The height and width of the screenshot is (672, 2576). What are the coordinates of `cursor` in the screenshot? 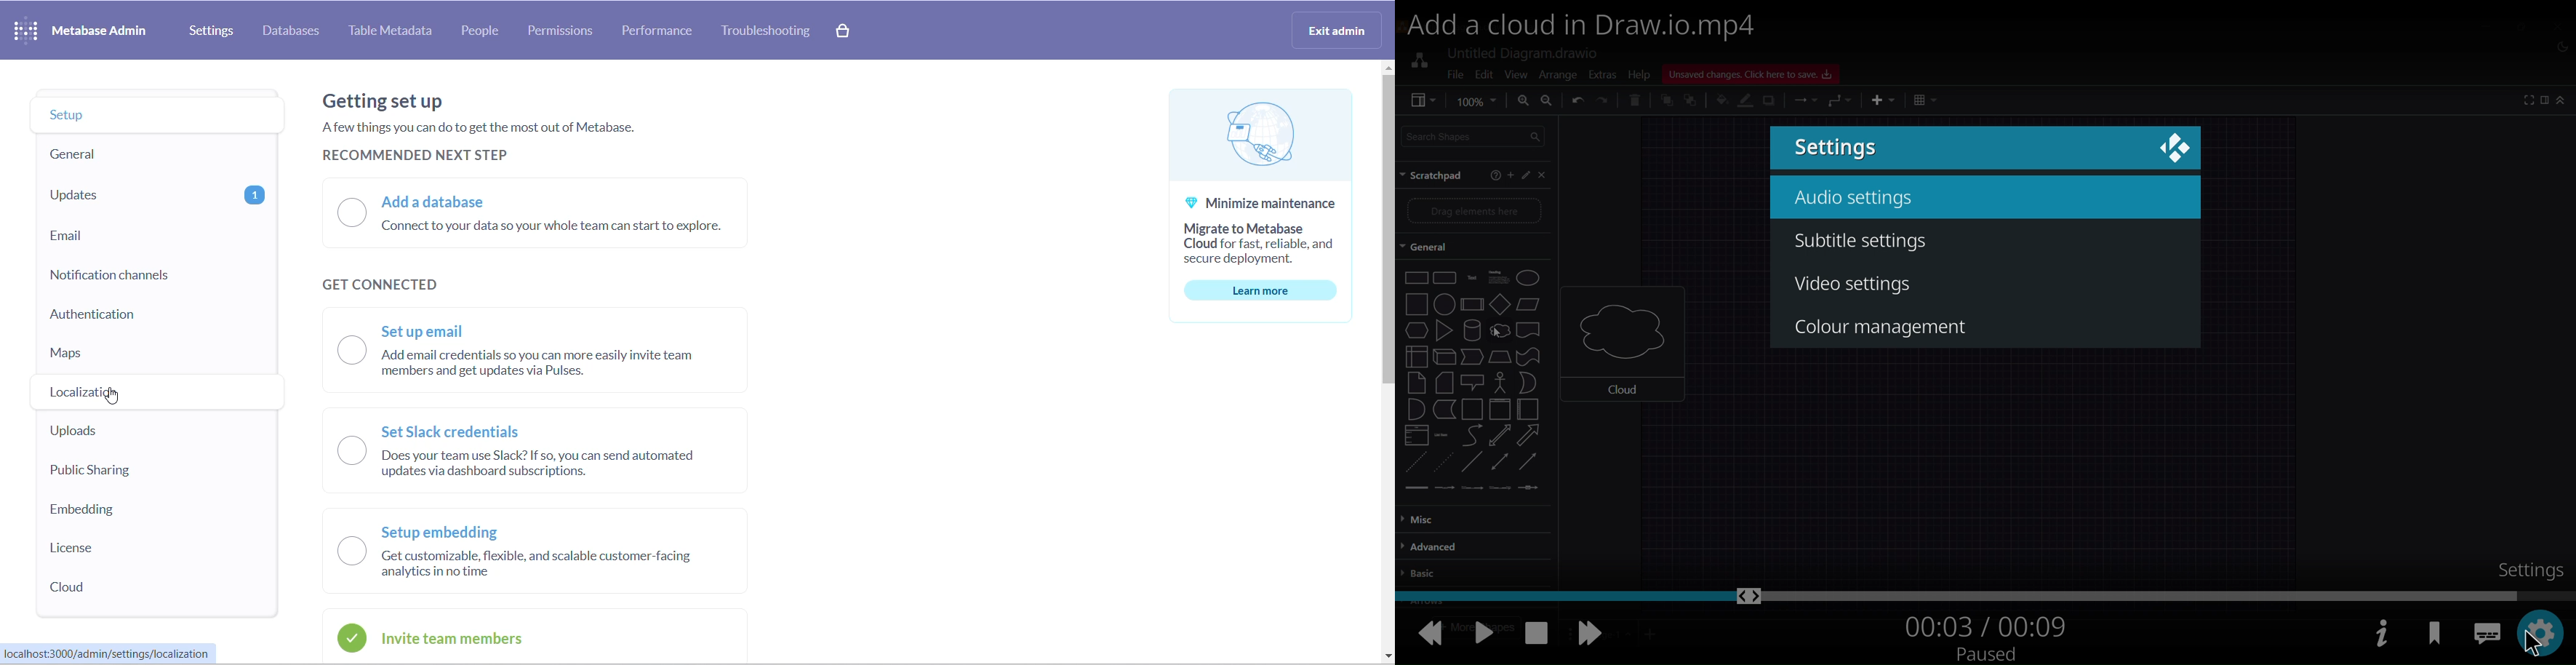 It's located at (2531, 645).